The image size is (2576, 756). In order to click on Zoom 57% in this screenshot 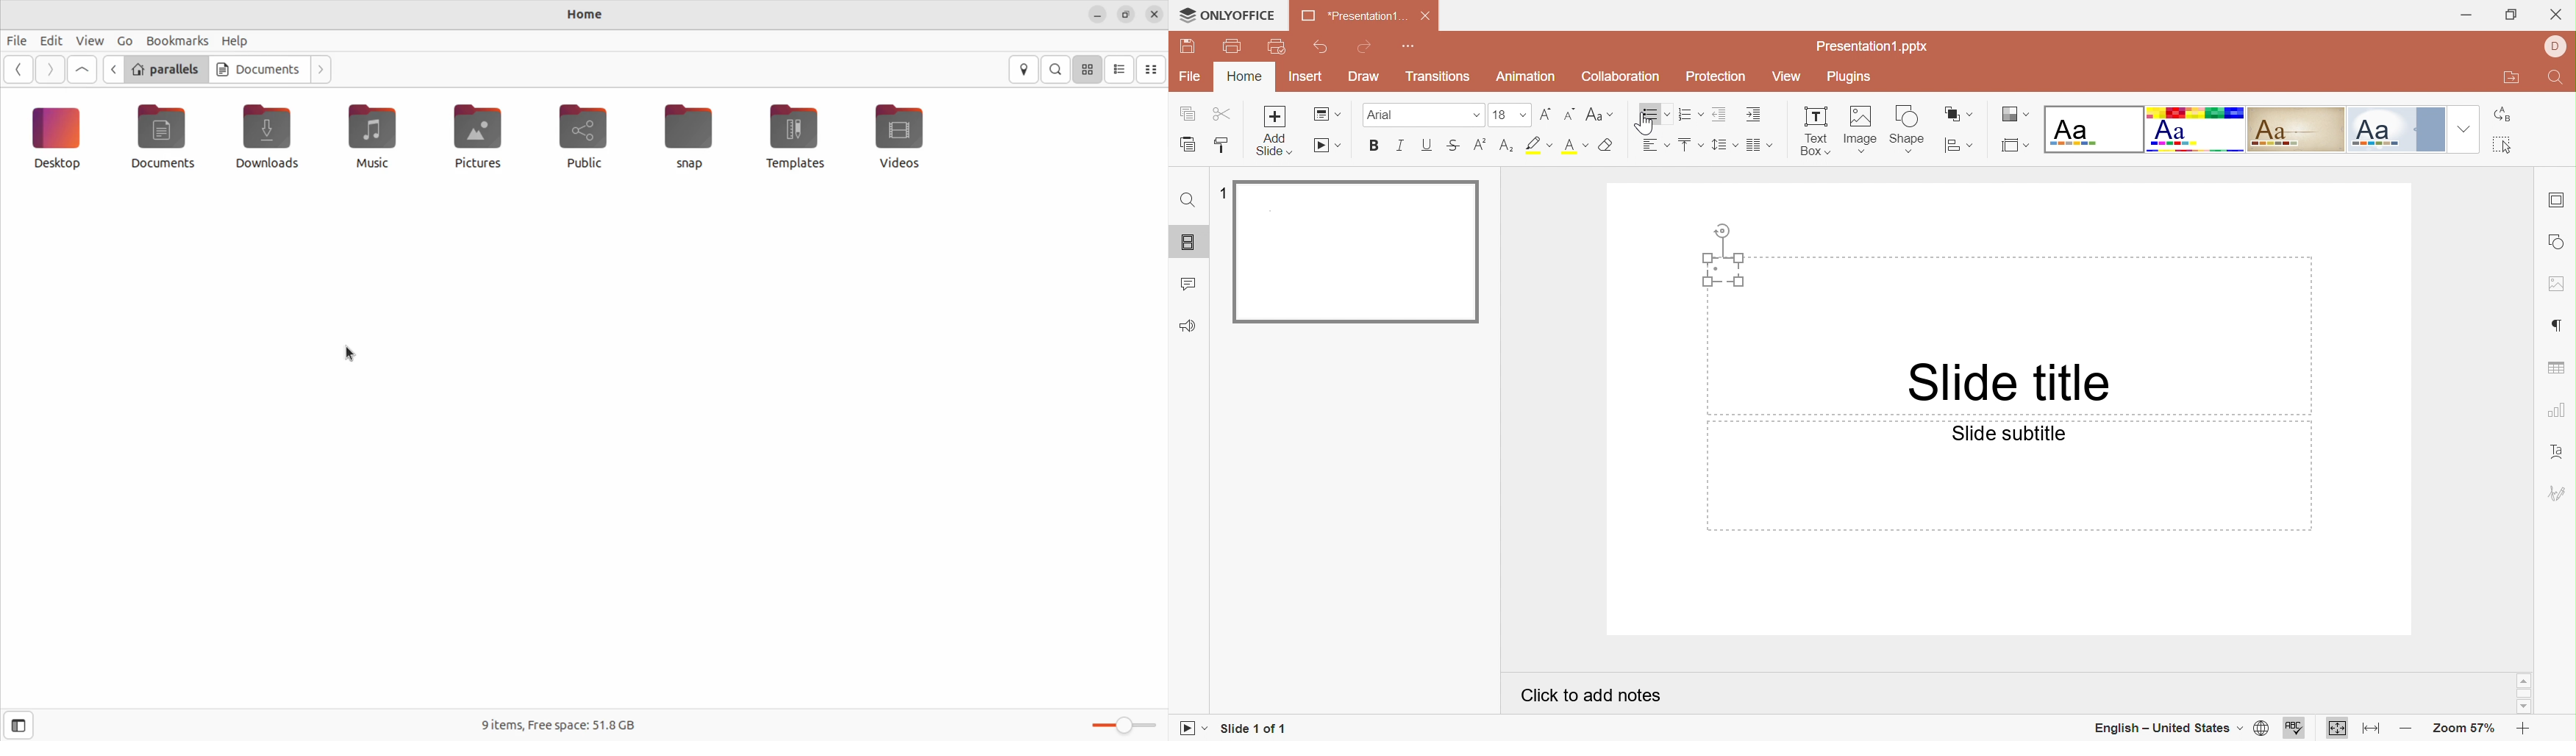, I will do `click(2462, 729)`.